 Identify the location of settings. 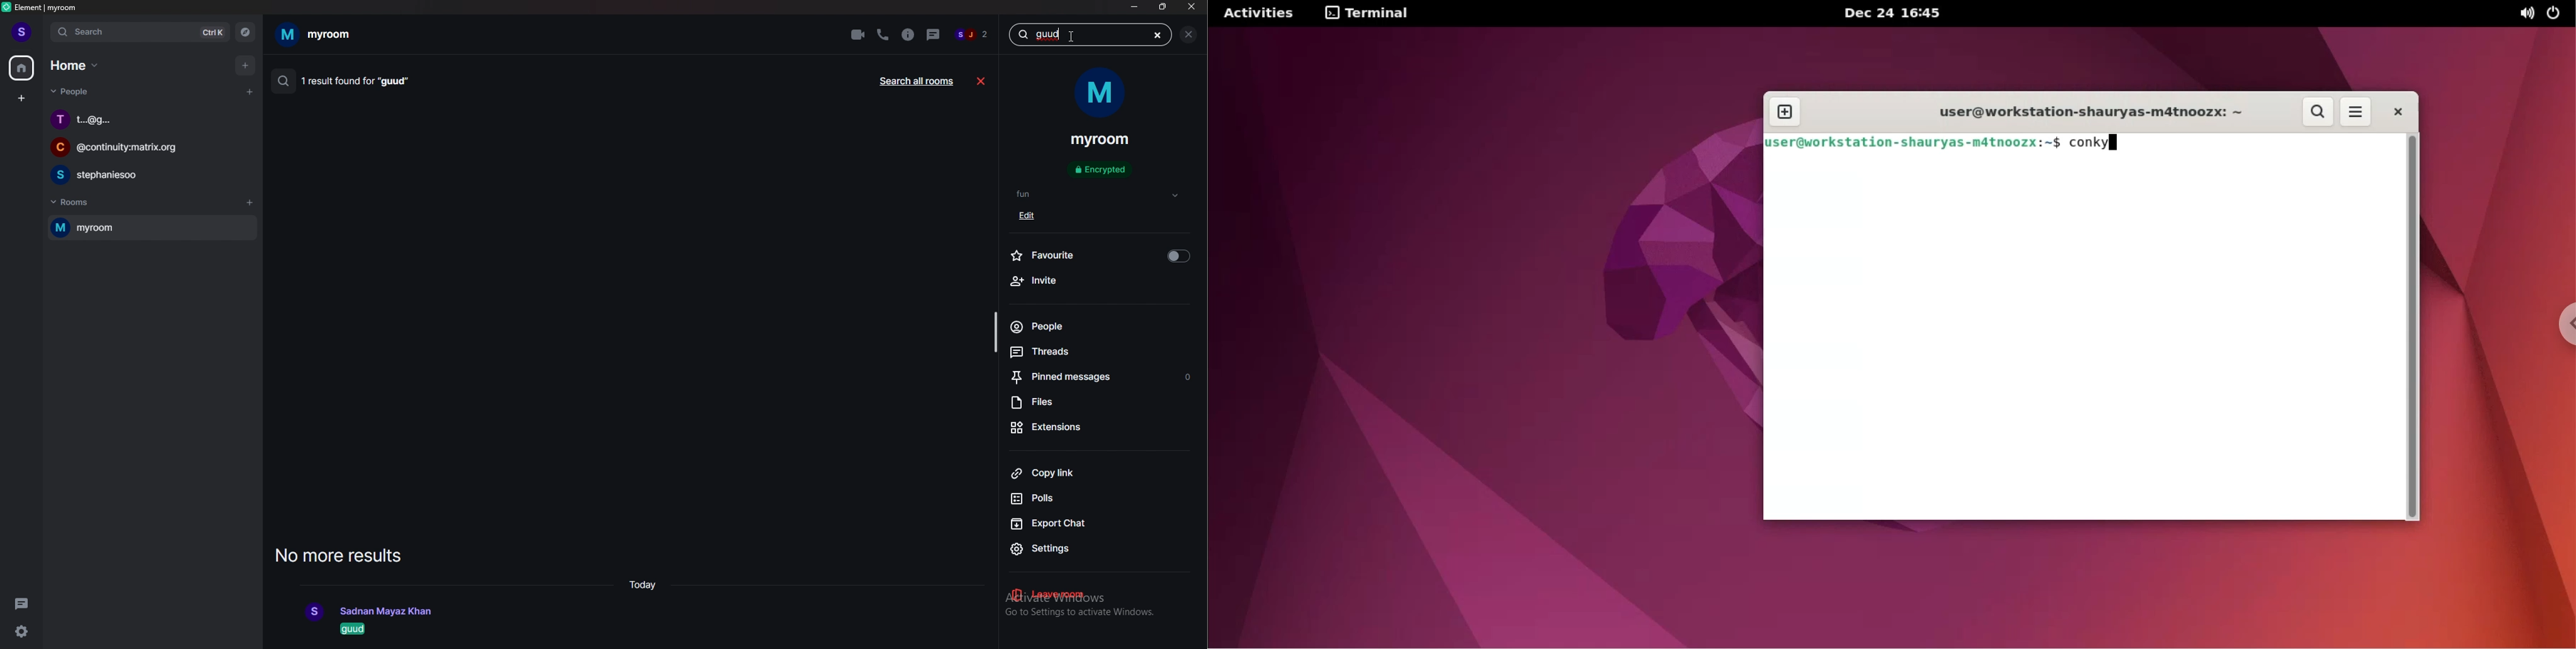
(25, 633).